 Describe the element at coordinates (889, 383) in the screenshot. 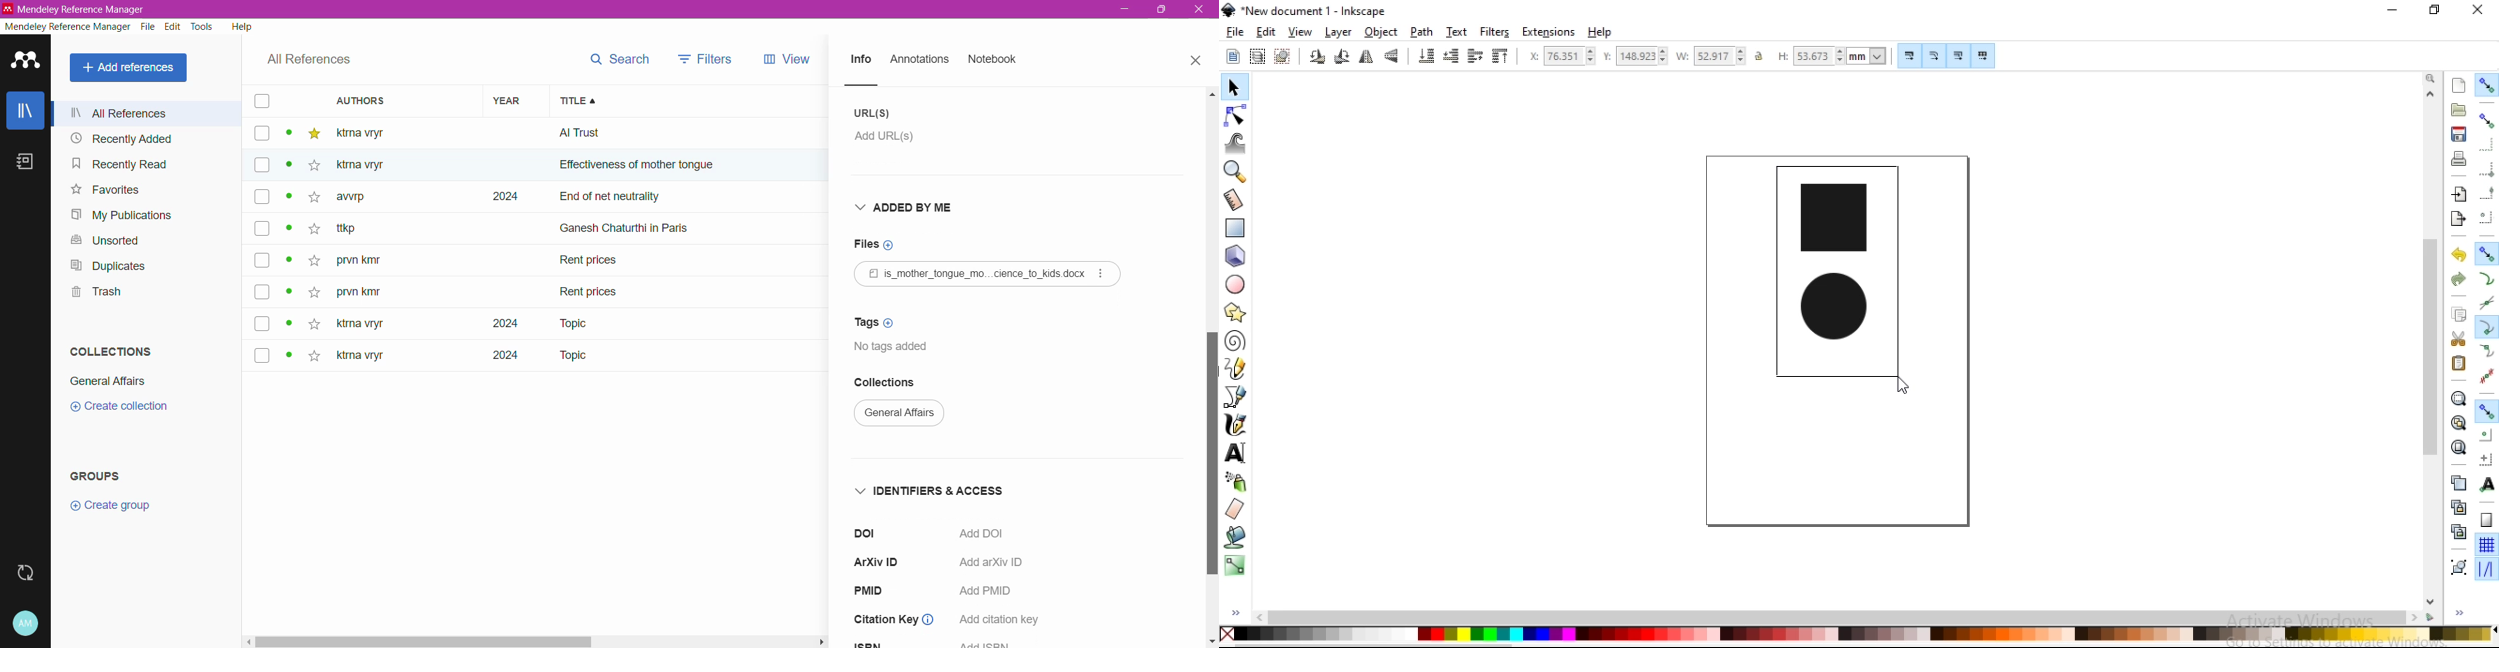

I see `Collections` at that location.